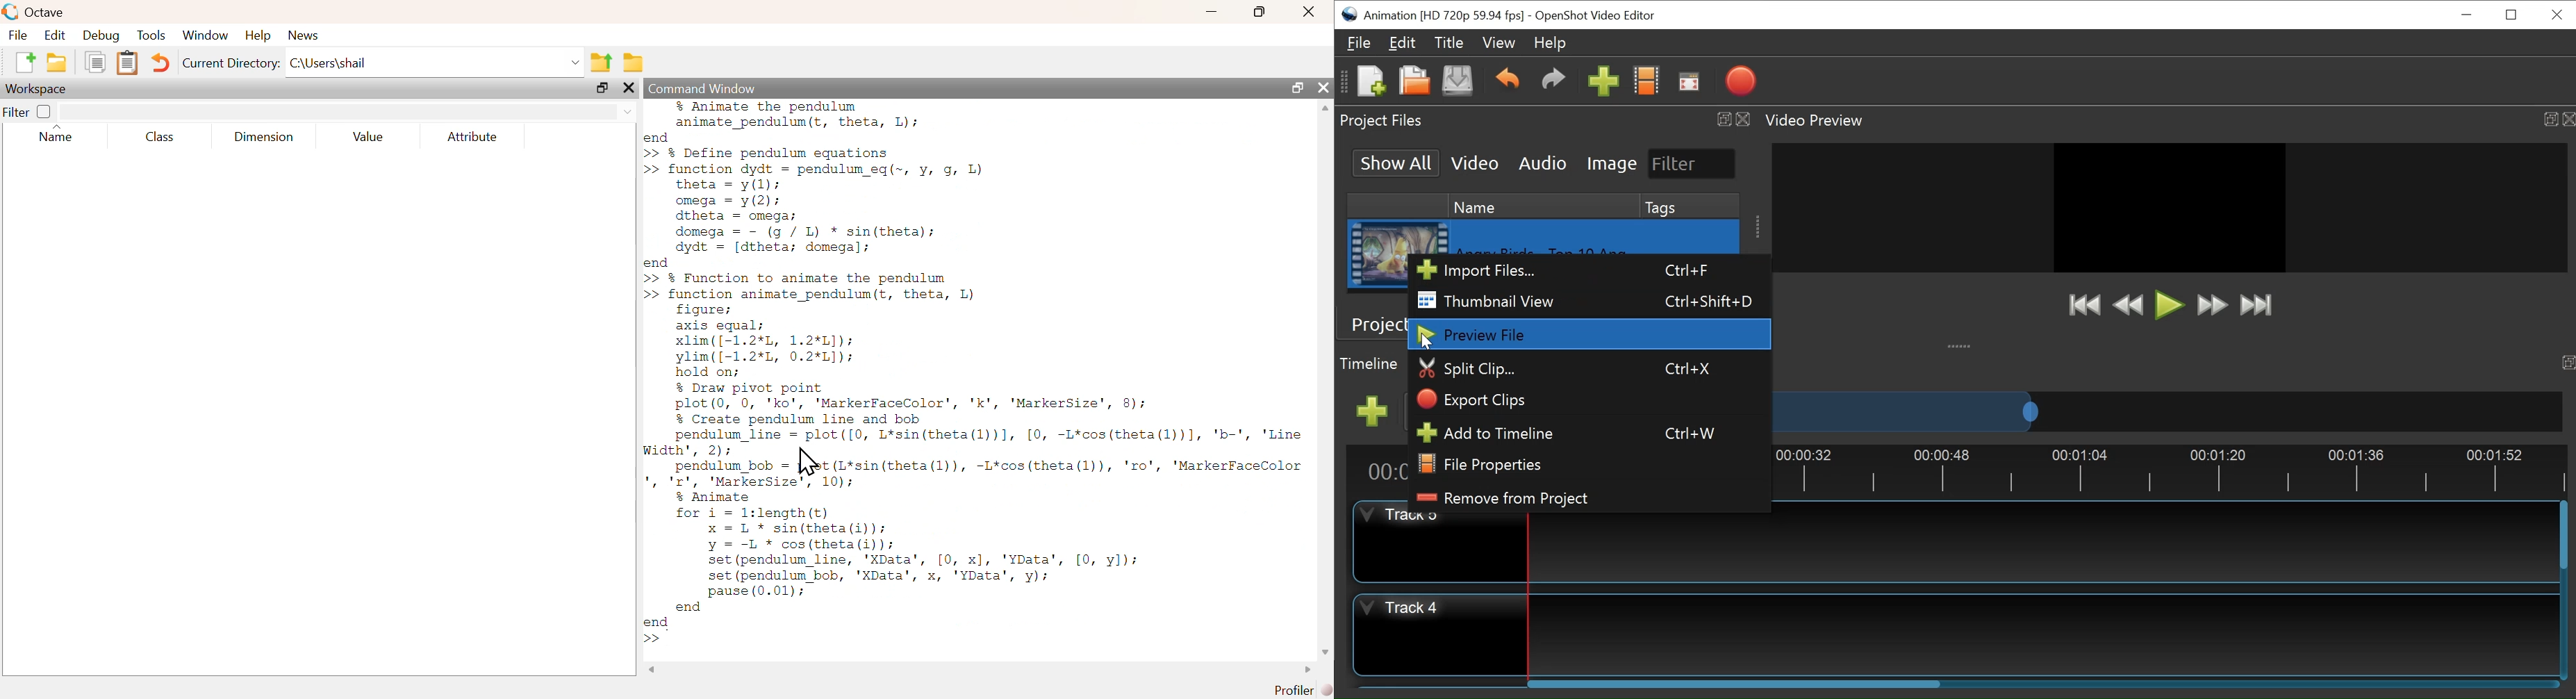 The width and height of the screenshot is (2576, 700). Describe the element at coordinates (657, 670) in the screenshot. I see `Scroll left` at that location.